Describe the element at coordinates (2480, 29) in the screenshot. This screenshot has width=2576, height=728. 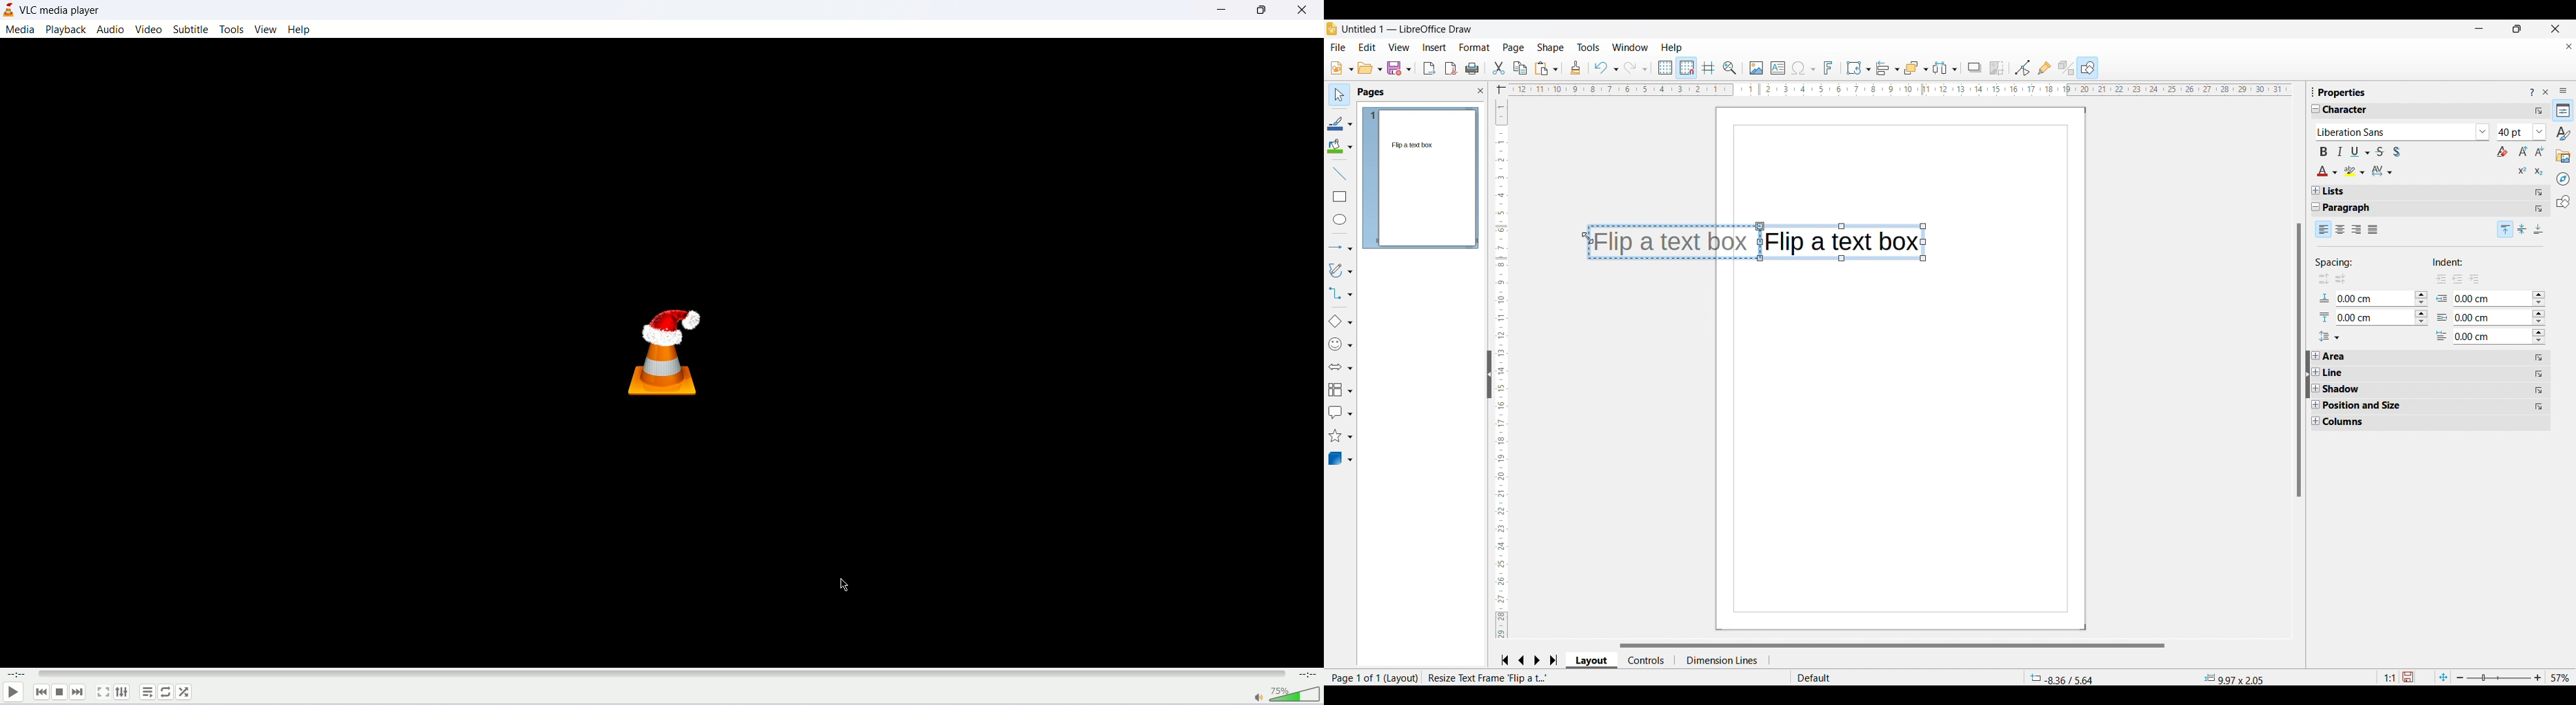
I see `Minimize` at that location.